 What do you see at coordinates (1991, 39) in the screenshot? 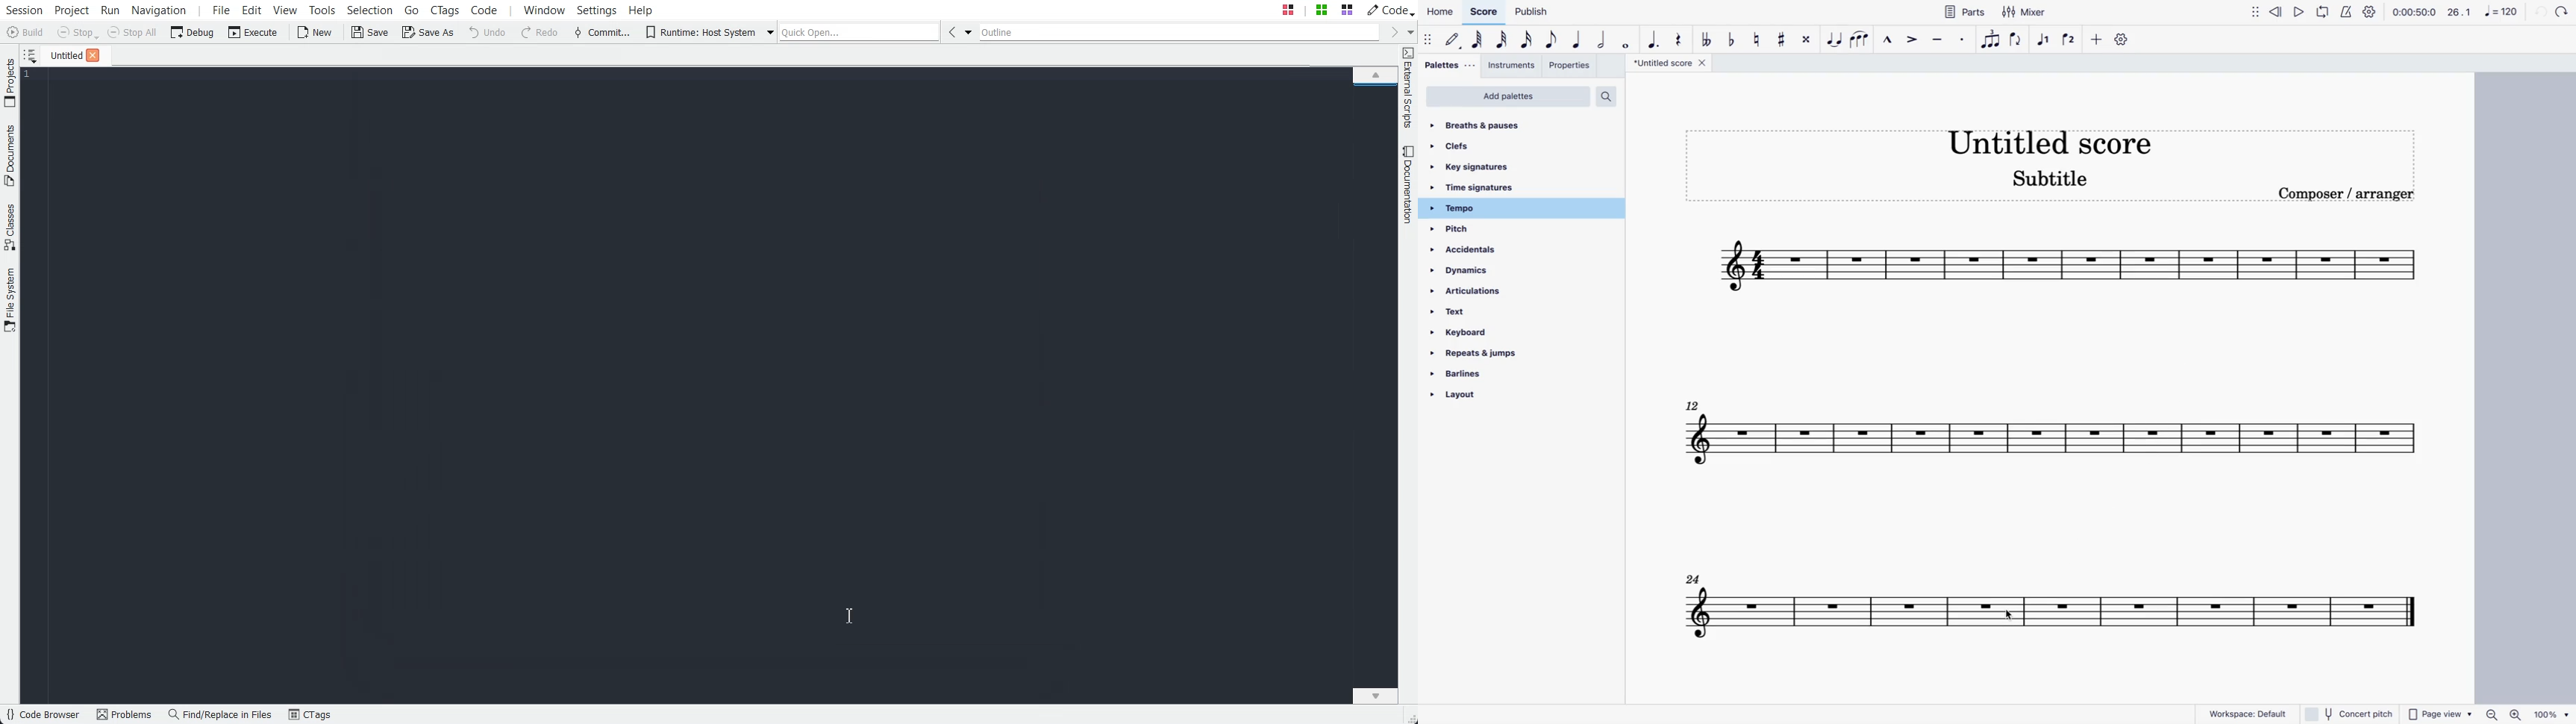
I see `tuplet` at bounding box center [1991, 39].